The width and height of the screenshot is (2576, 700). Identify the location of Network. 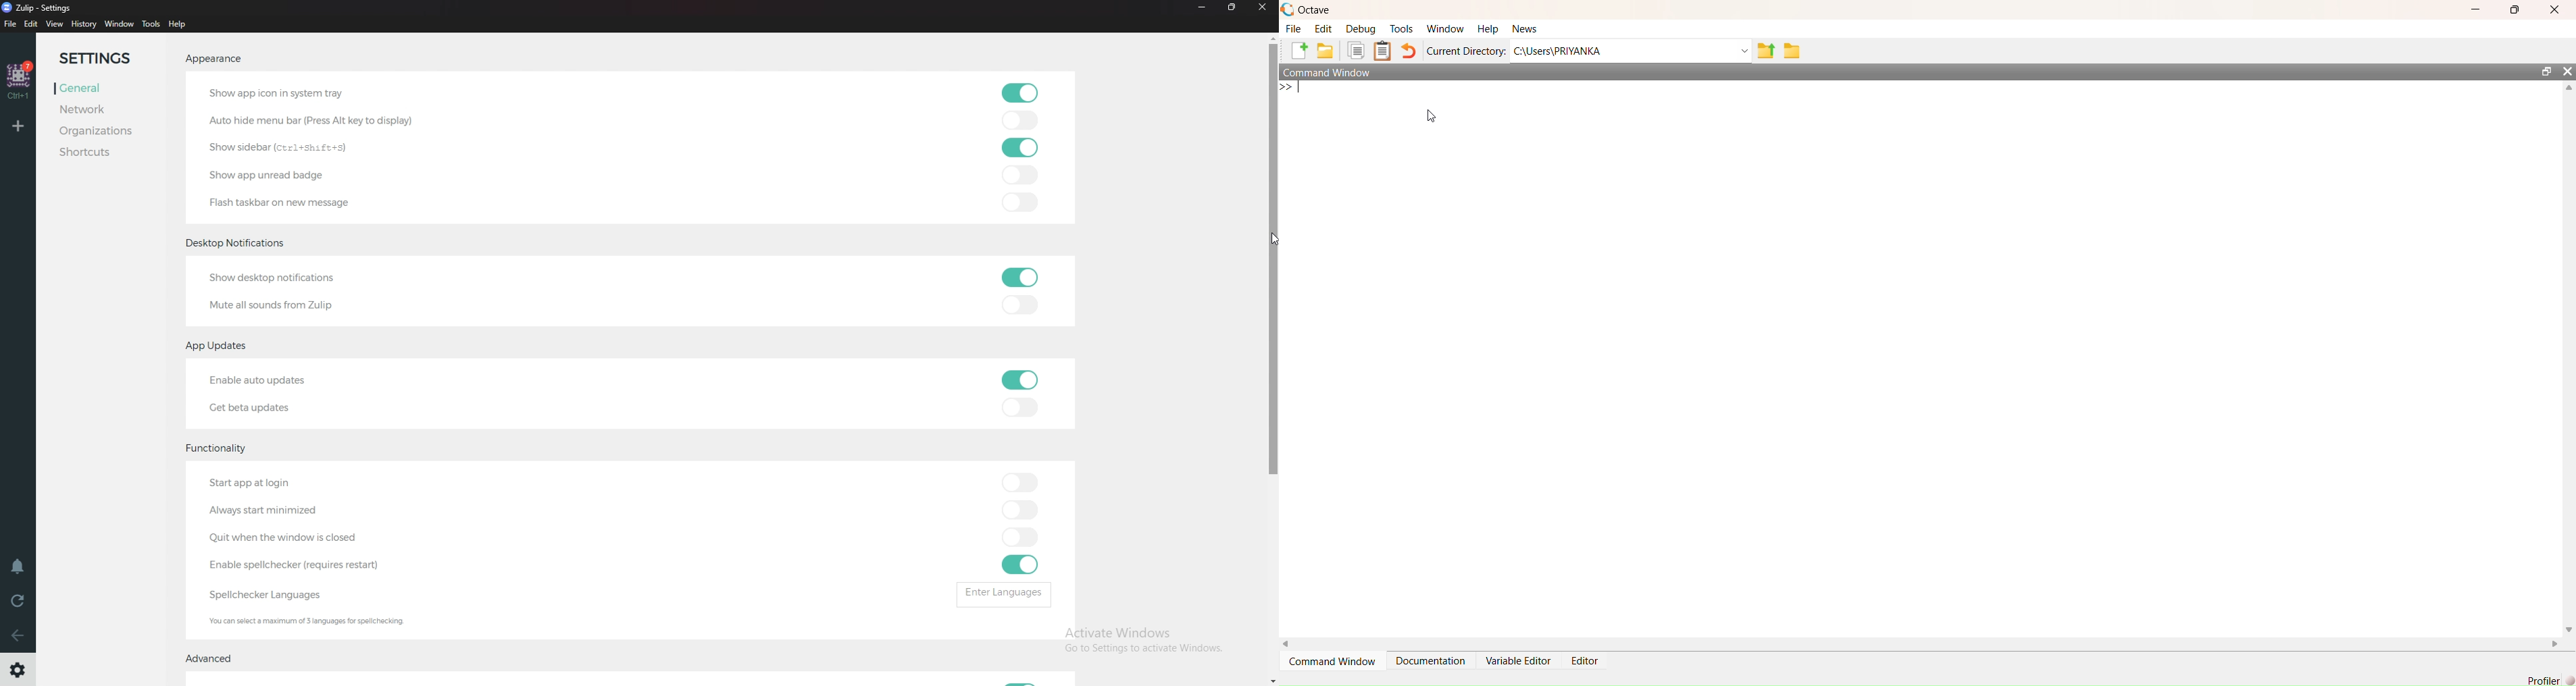
(99, 110).